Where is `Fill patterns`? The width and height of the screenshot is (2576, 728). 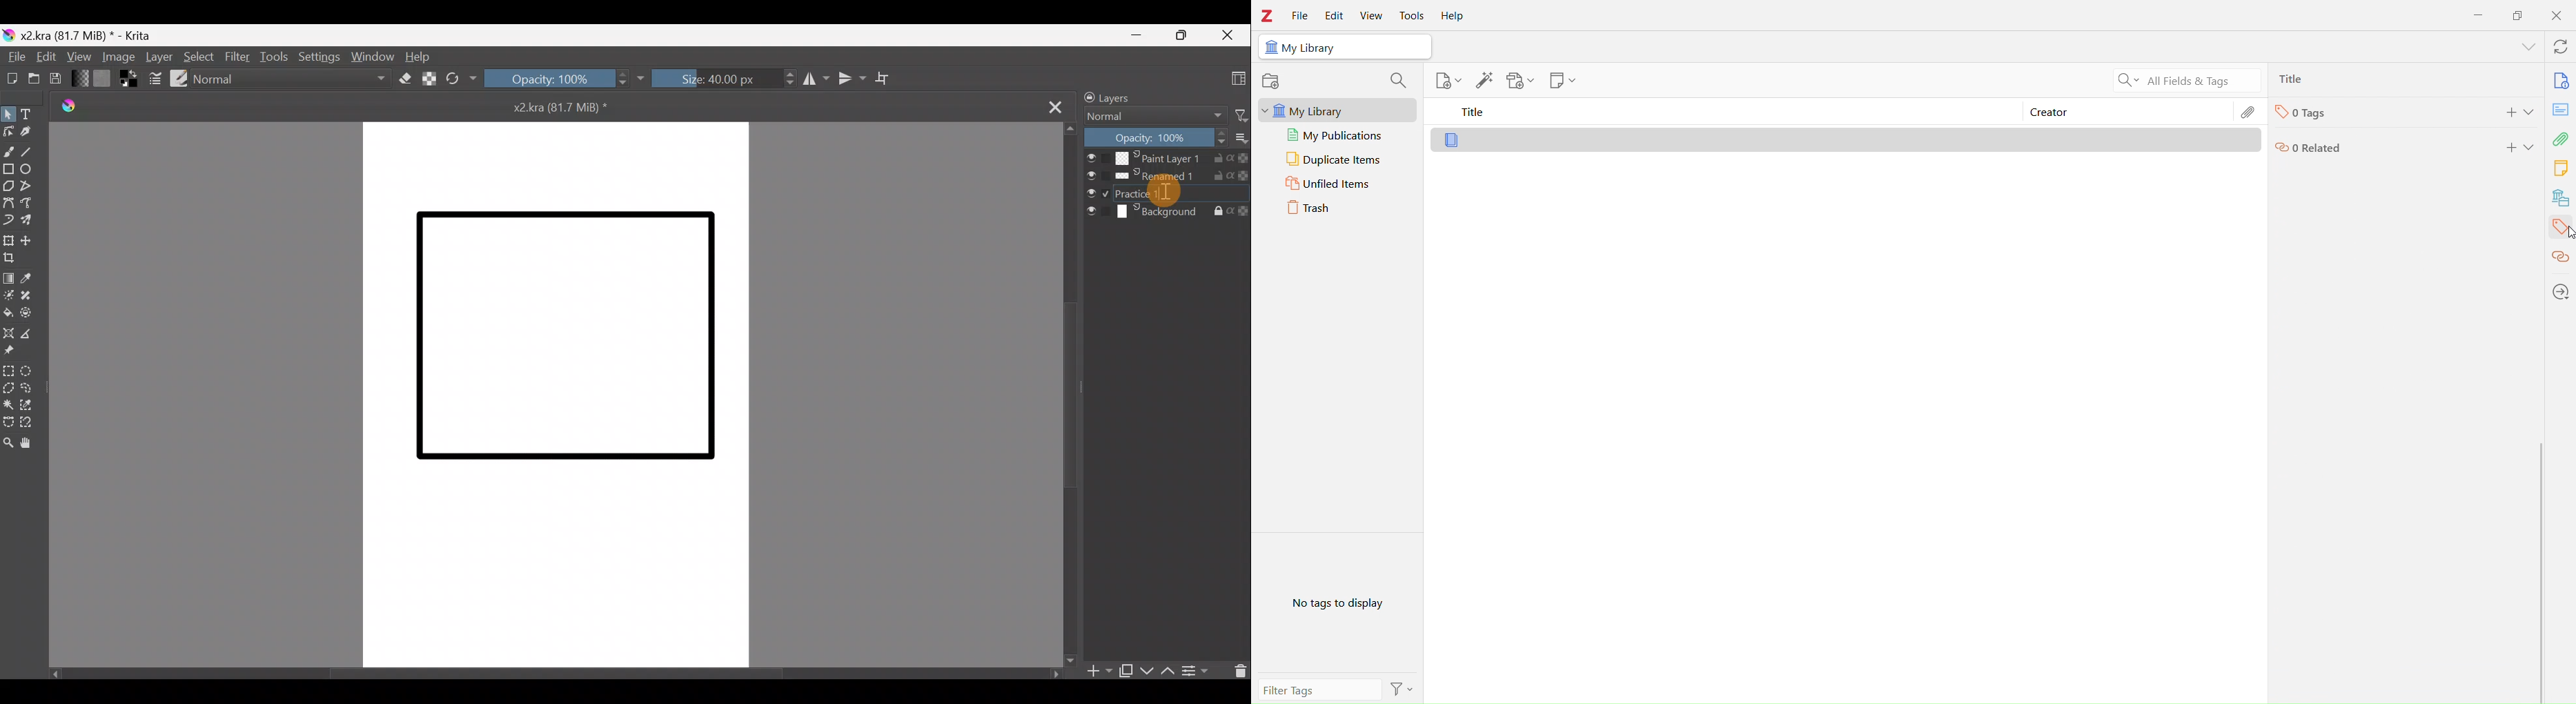 Fill patterns is located at coordinates (103, 78).